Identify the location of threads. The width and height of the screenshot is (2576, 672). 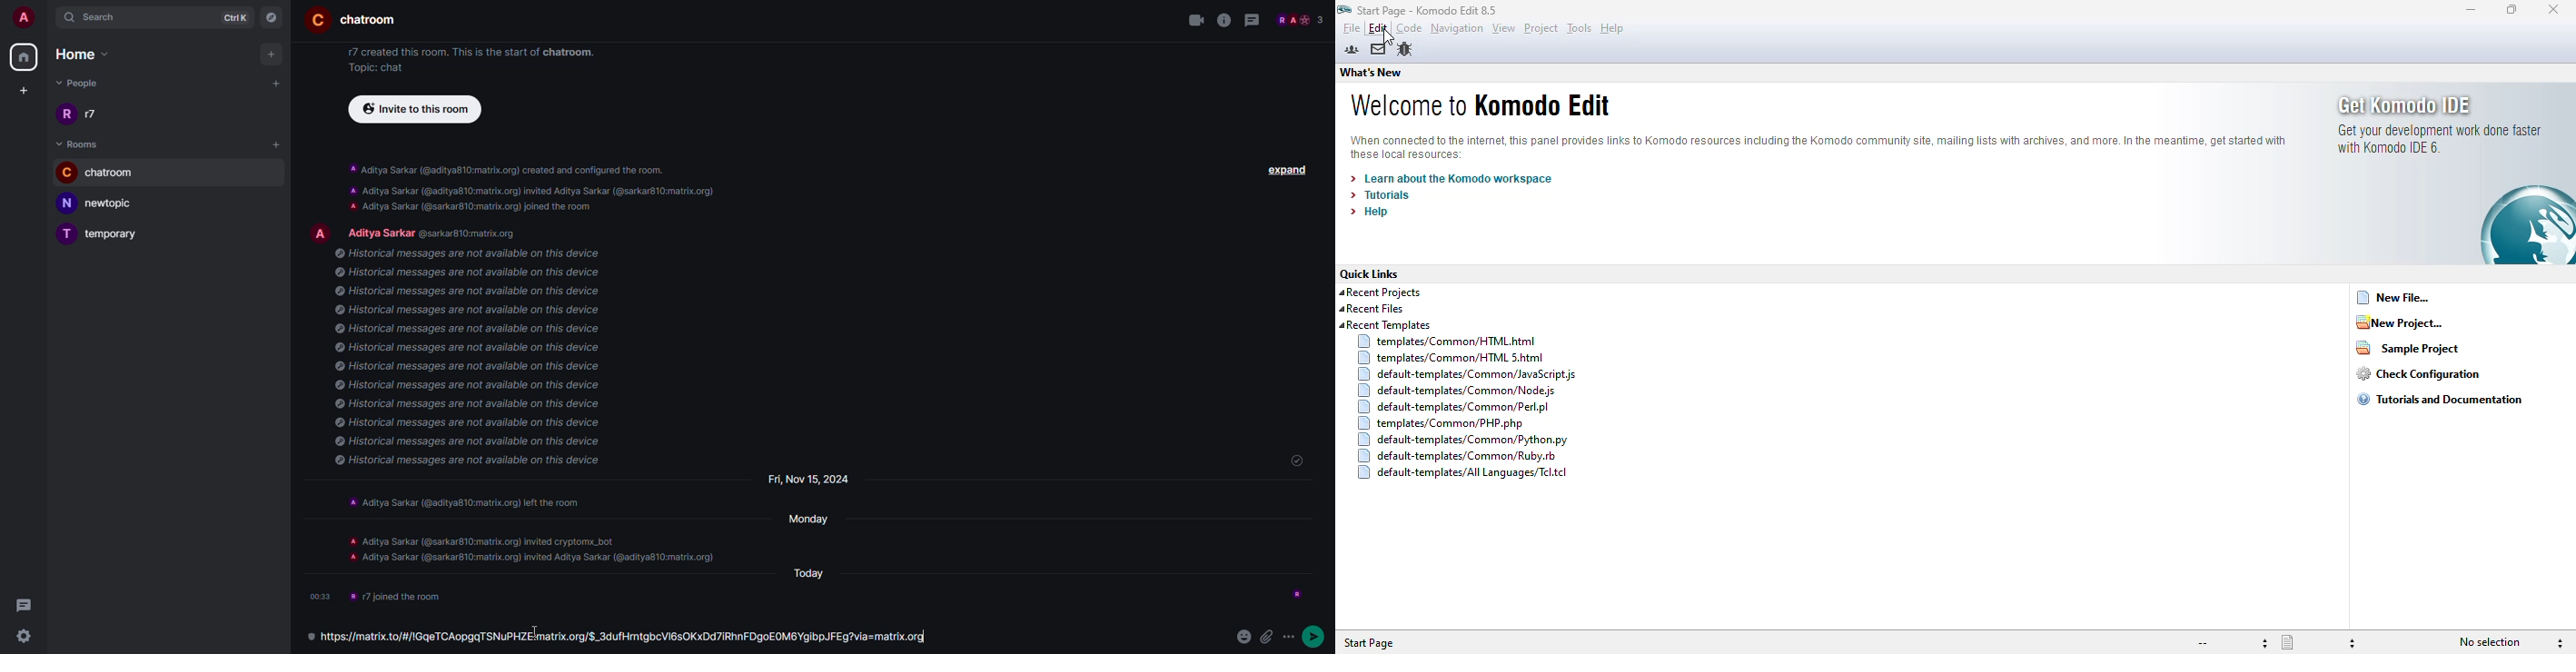
(1255, 20).